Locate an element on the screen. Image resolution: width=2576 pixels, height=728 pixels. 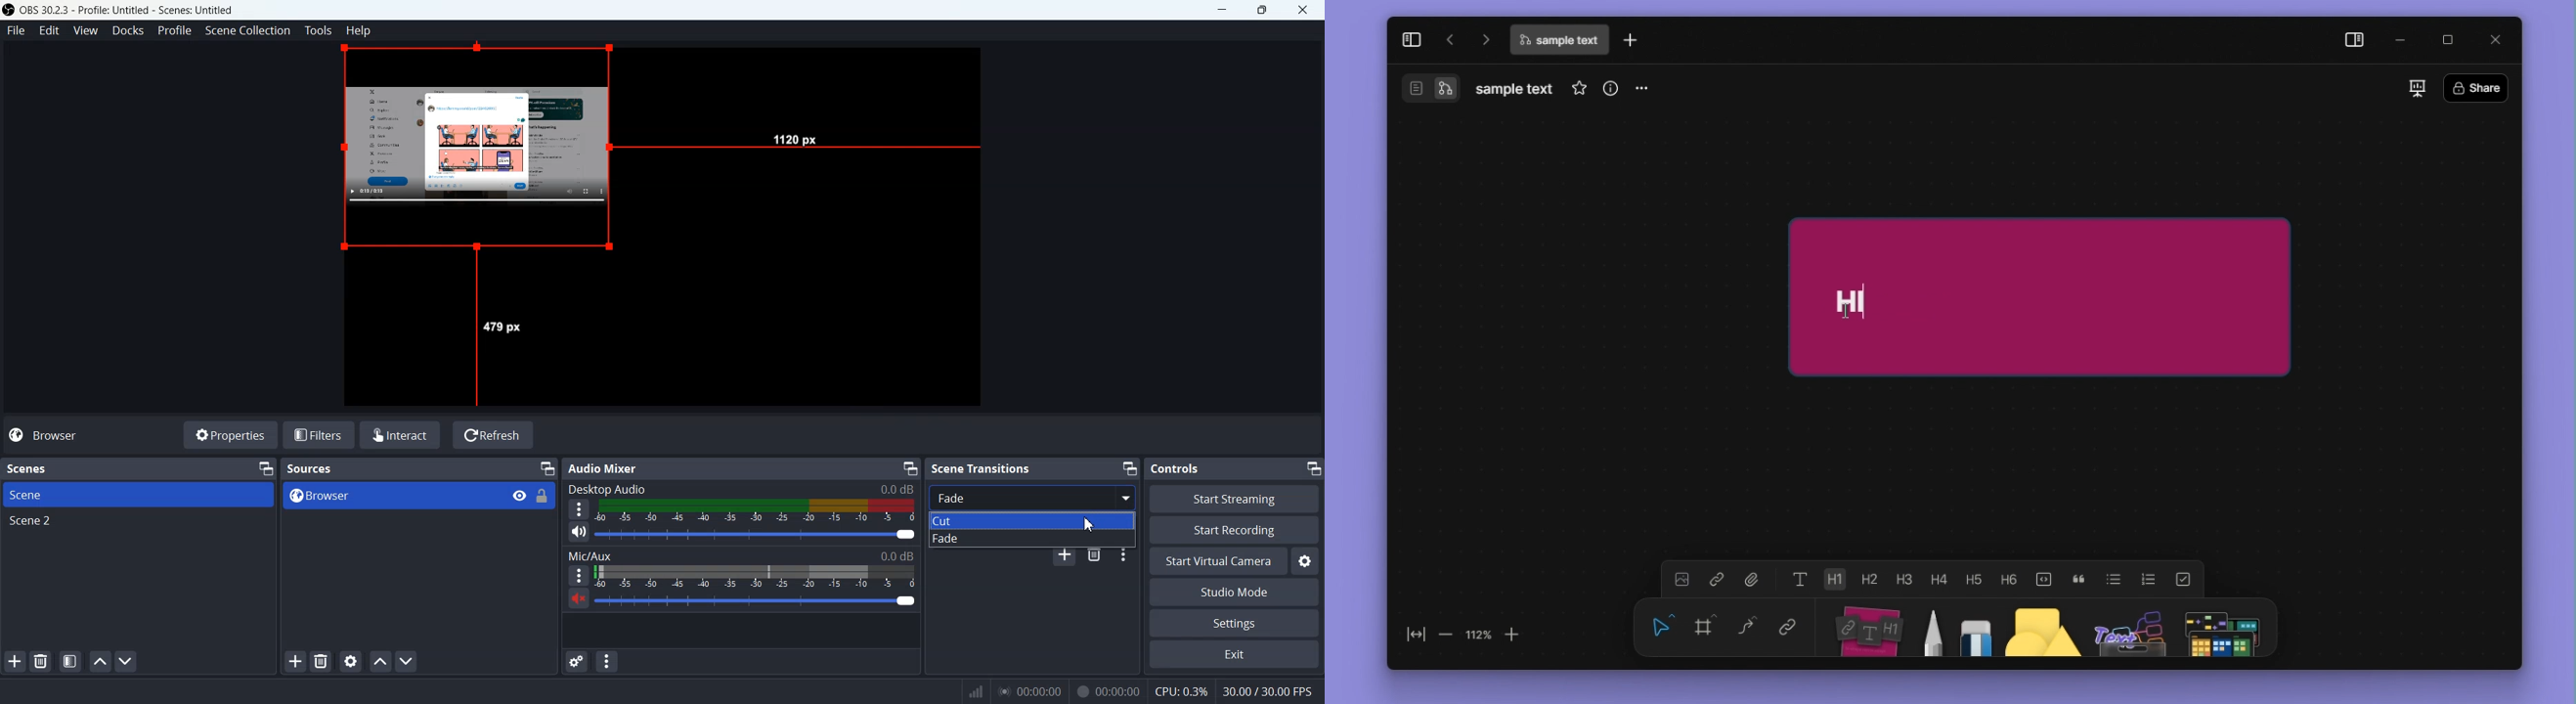
Docks is located at coordinates (128, 30).